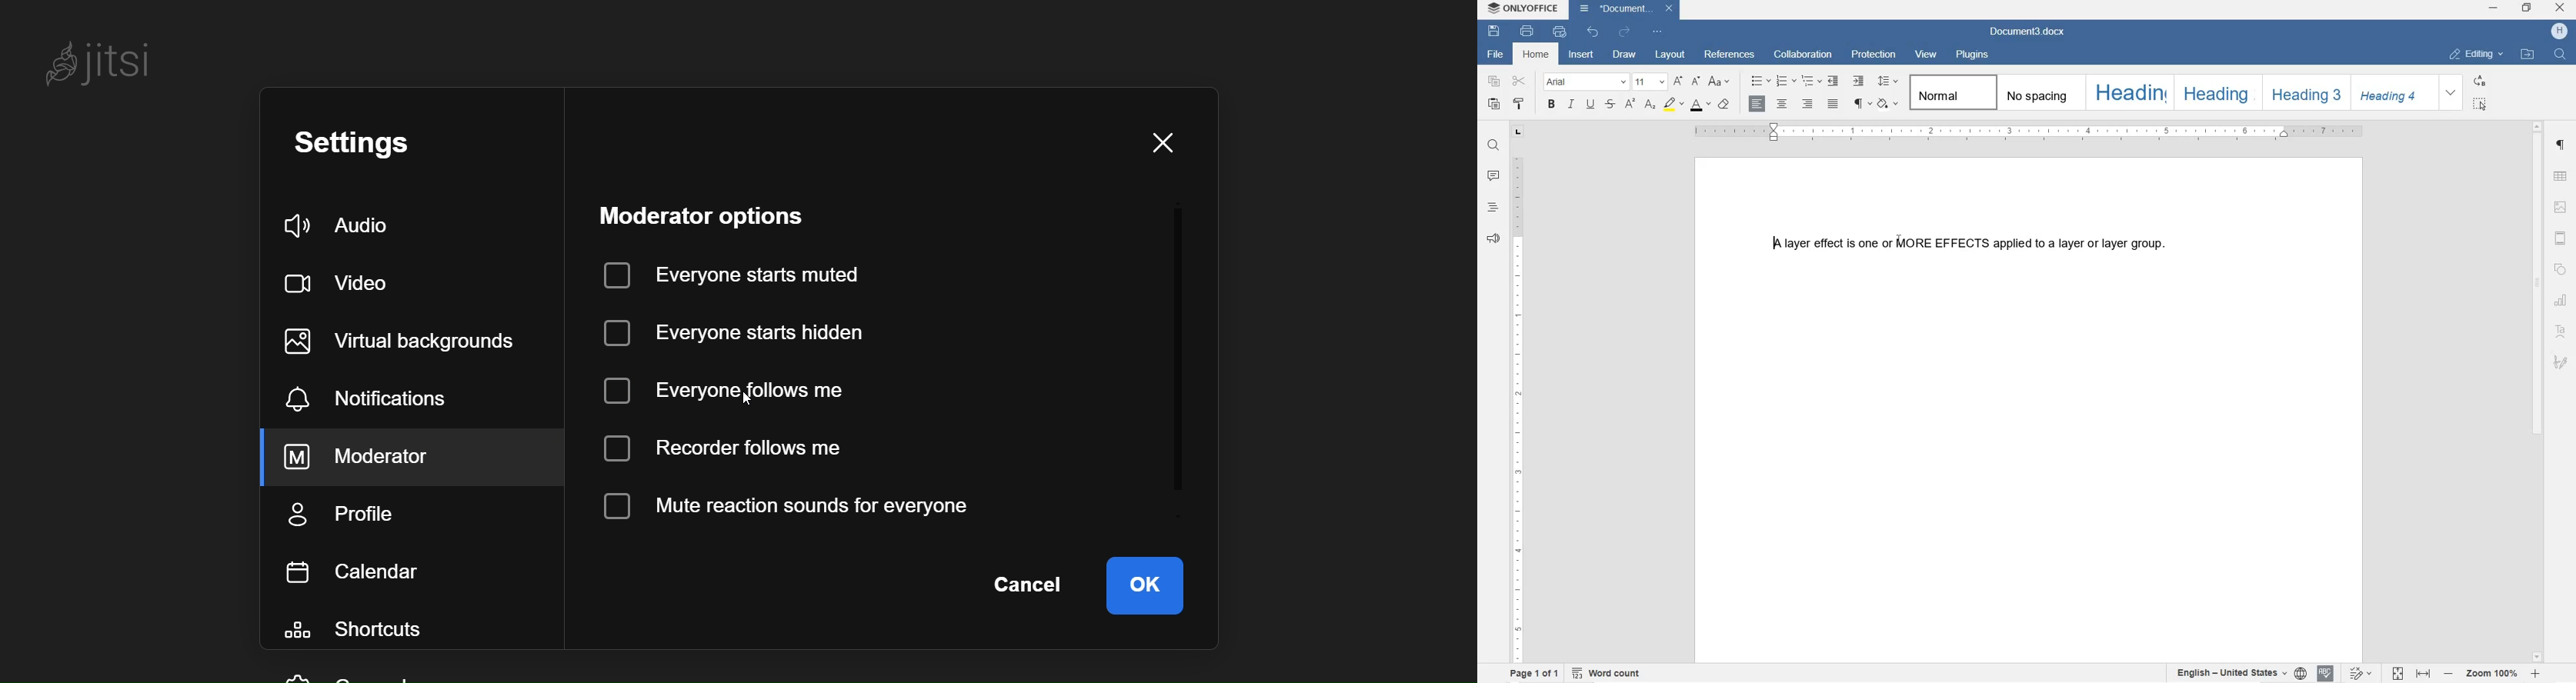 Image resolution: width=2576 pixels, height=700 pixels. What do you see at coordinates (1874, 55) in the screenshot?
I see `PROTECTION` at bounding box center [1874, 55].